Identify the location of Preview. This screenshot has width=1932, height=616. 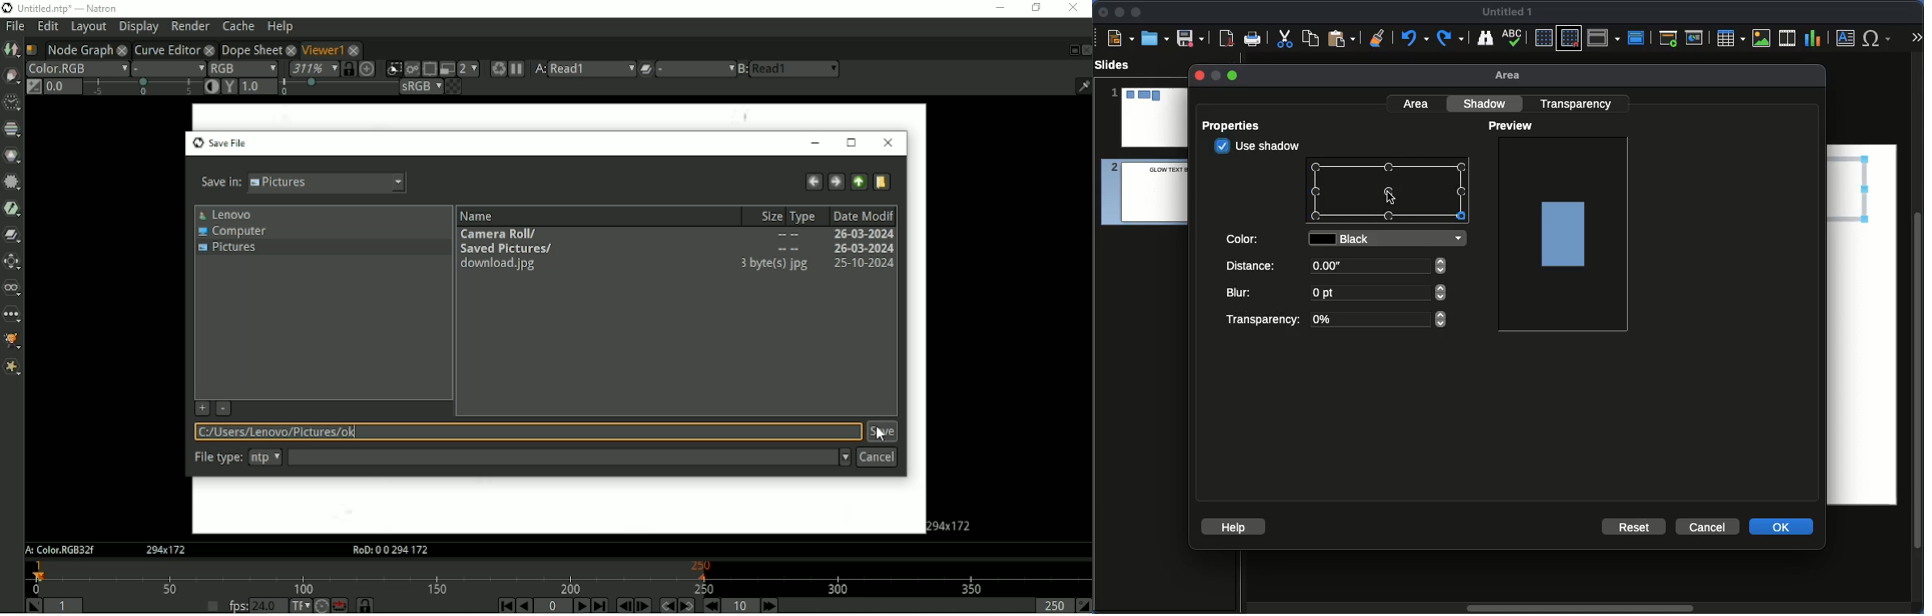
(1513, 126).